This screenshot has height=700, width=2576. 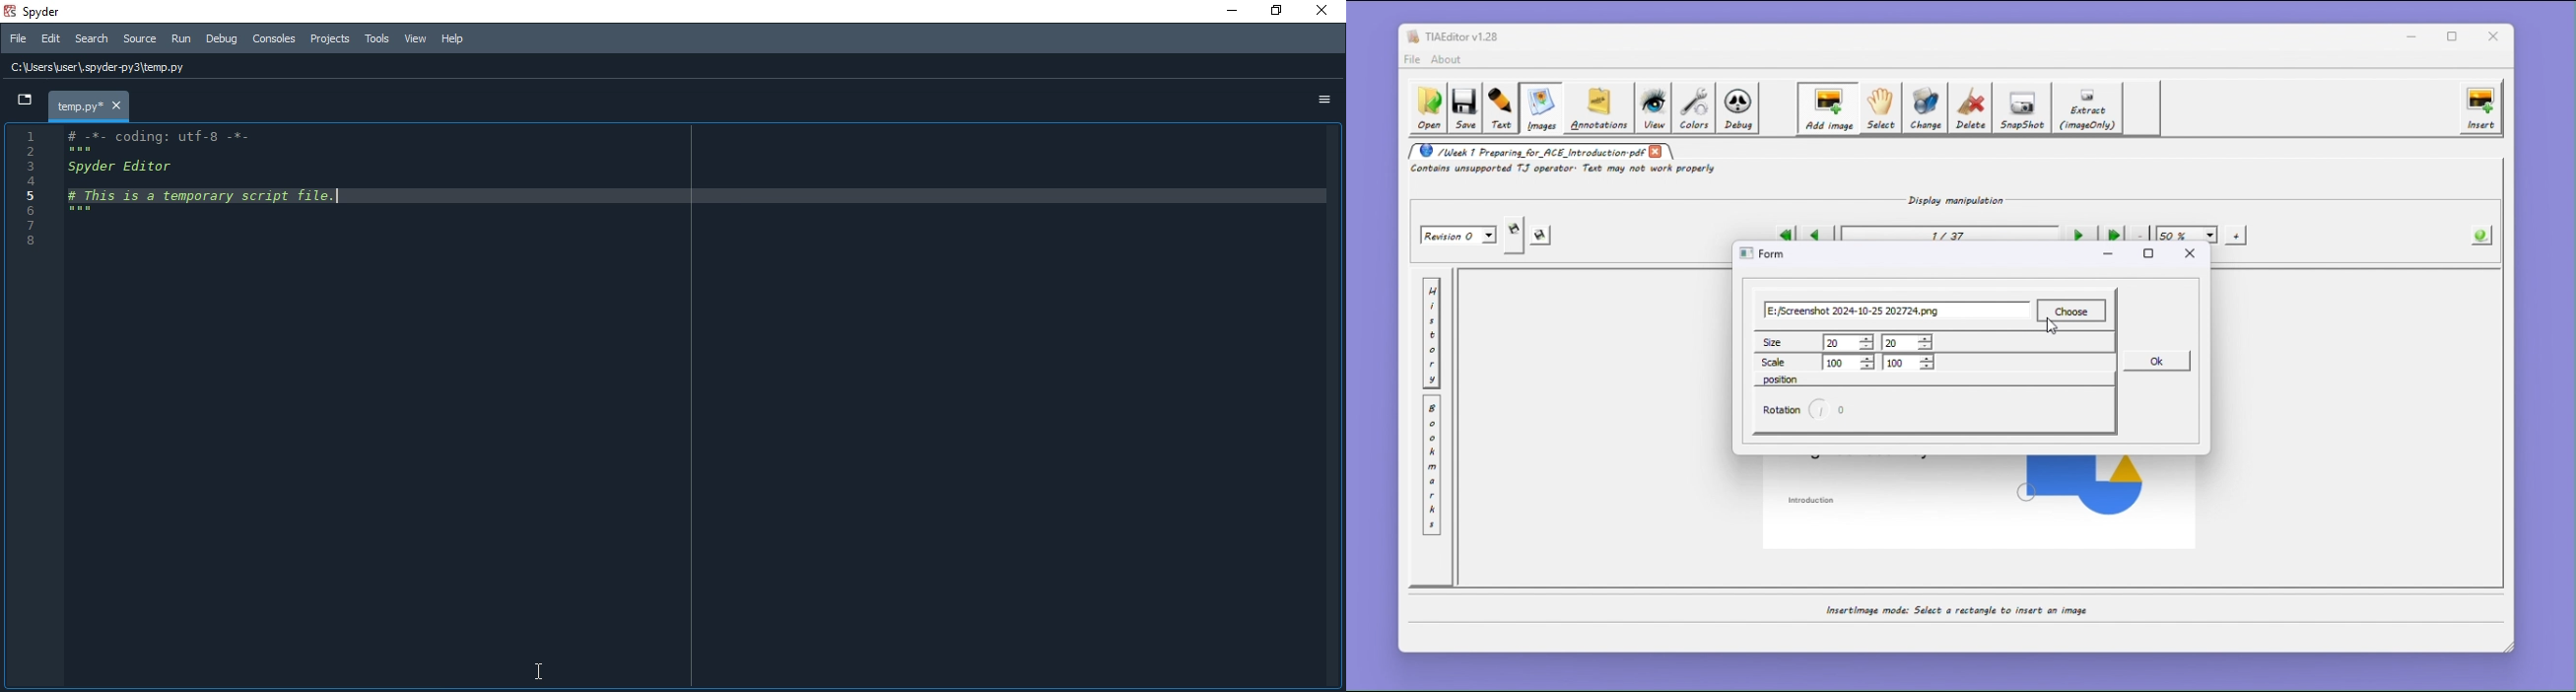 I want to click on file location, so click(x=108, y=66).